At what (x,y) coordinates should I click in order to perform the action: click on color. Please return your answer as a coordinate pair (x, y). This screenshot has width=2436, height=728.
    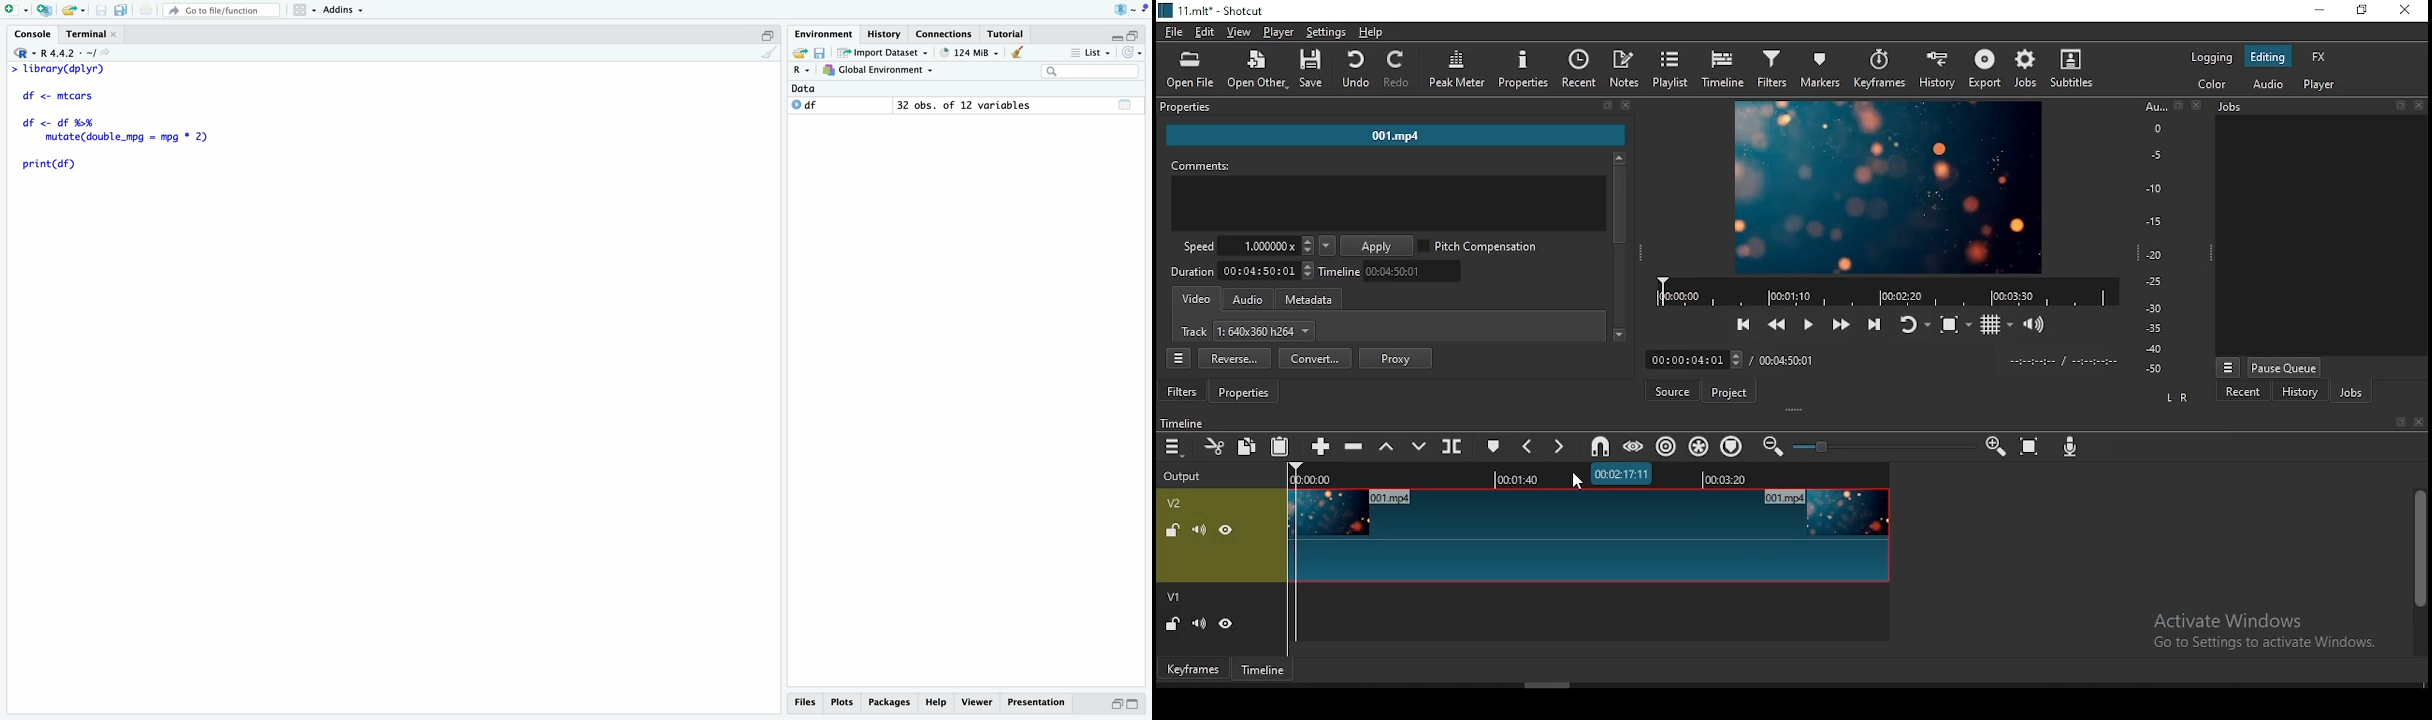
    Looking at the image, I should click on (2211, 82).